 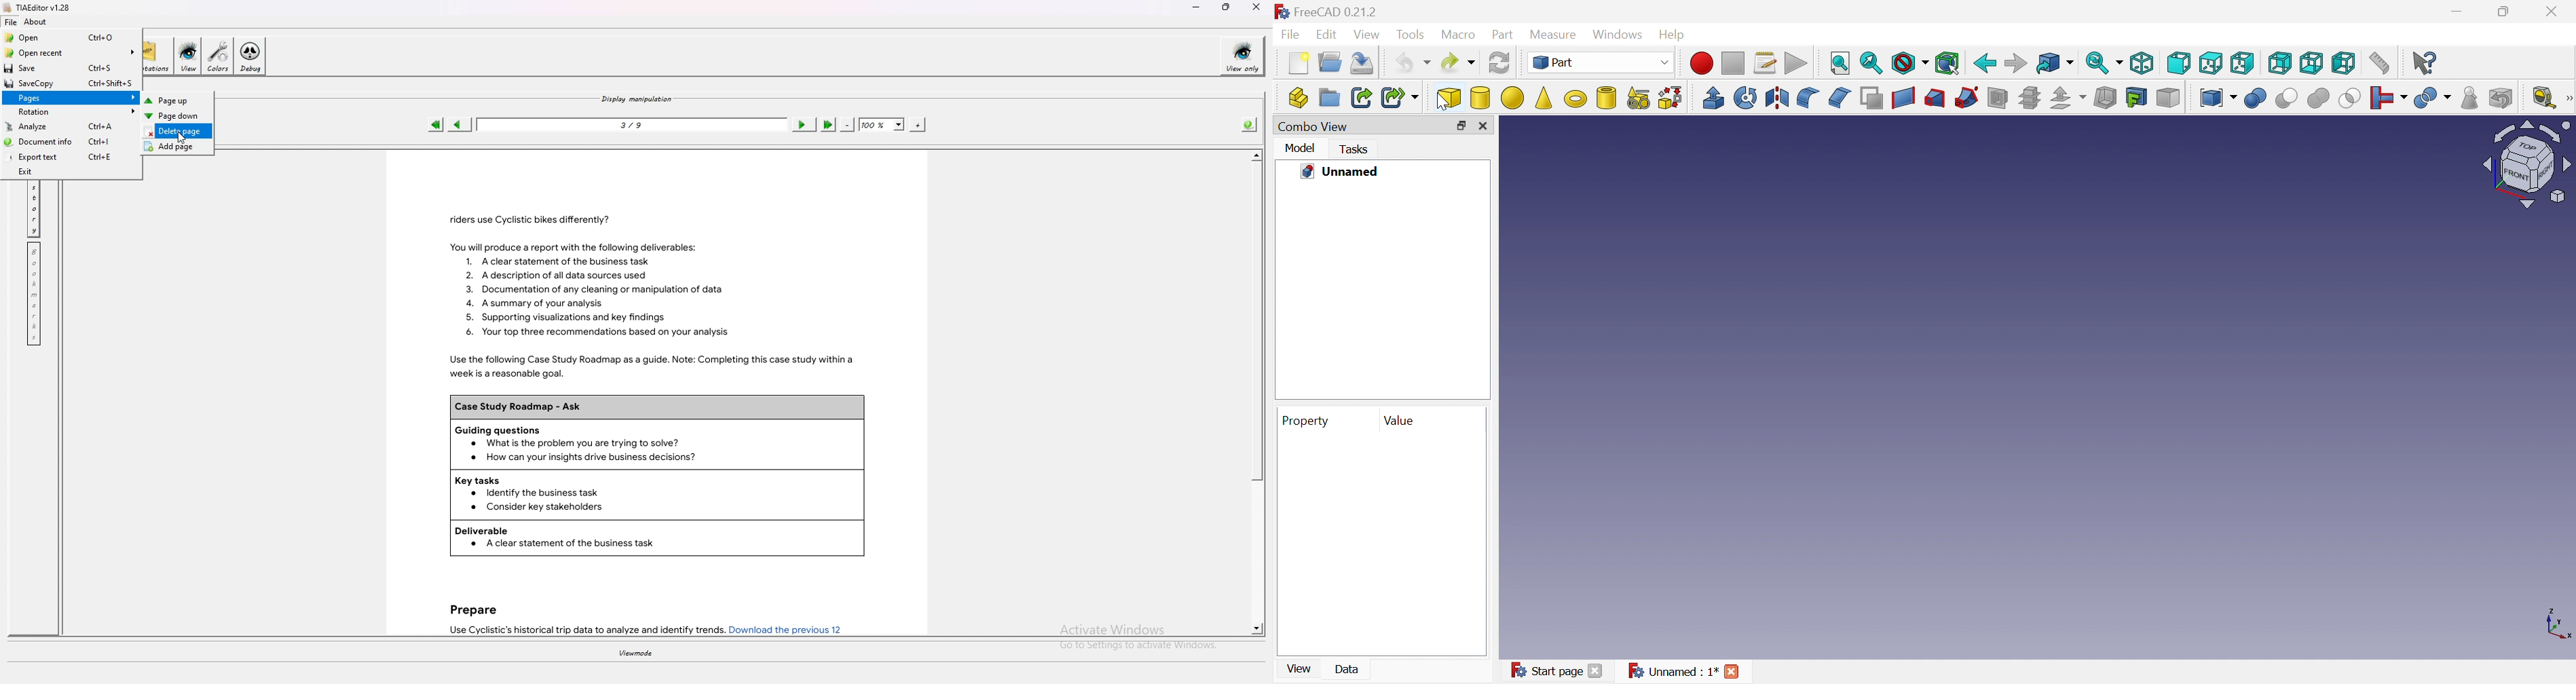 What do you see at coordinates (2387, 98) in the screenshot?
I see `Join objects` at bounding box center [2387, 98].